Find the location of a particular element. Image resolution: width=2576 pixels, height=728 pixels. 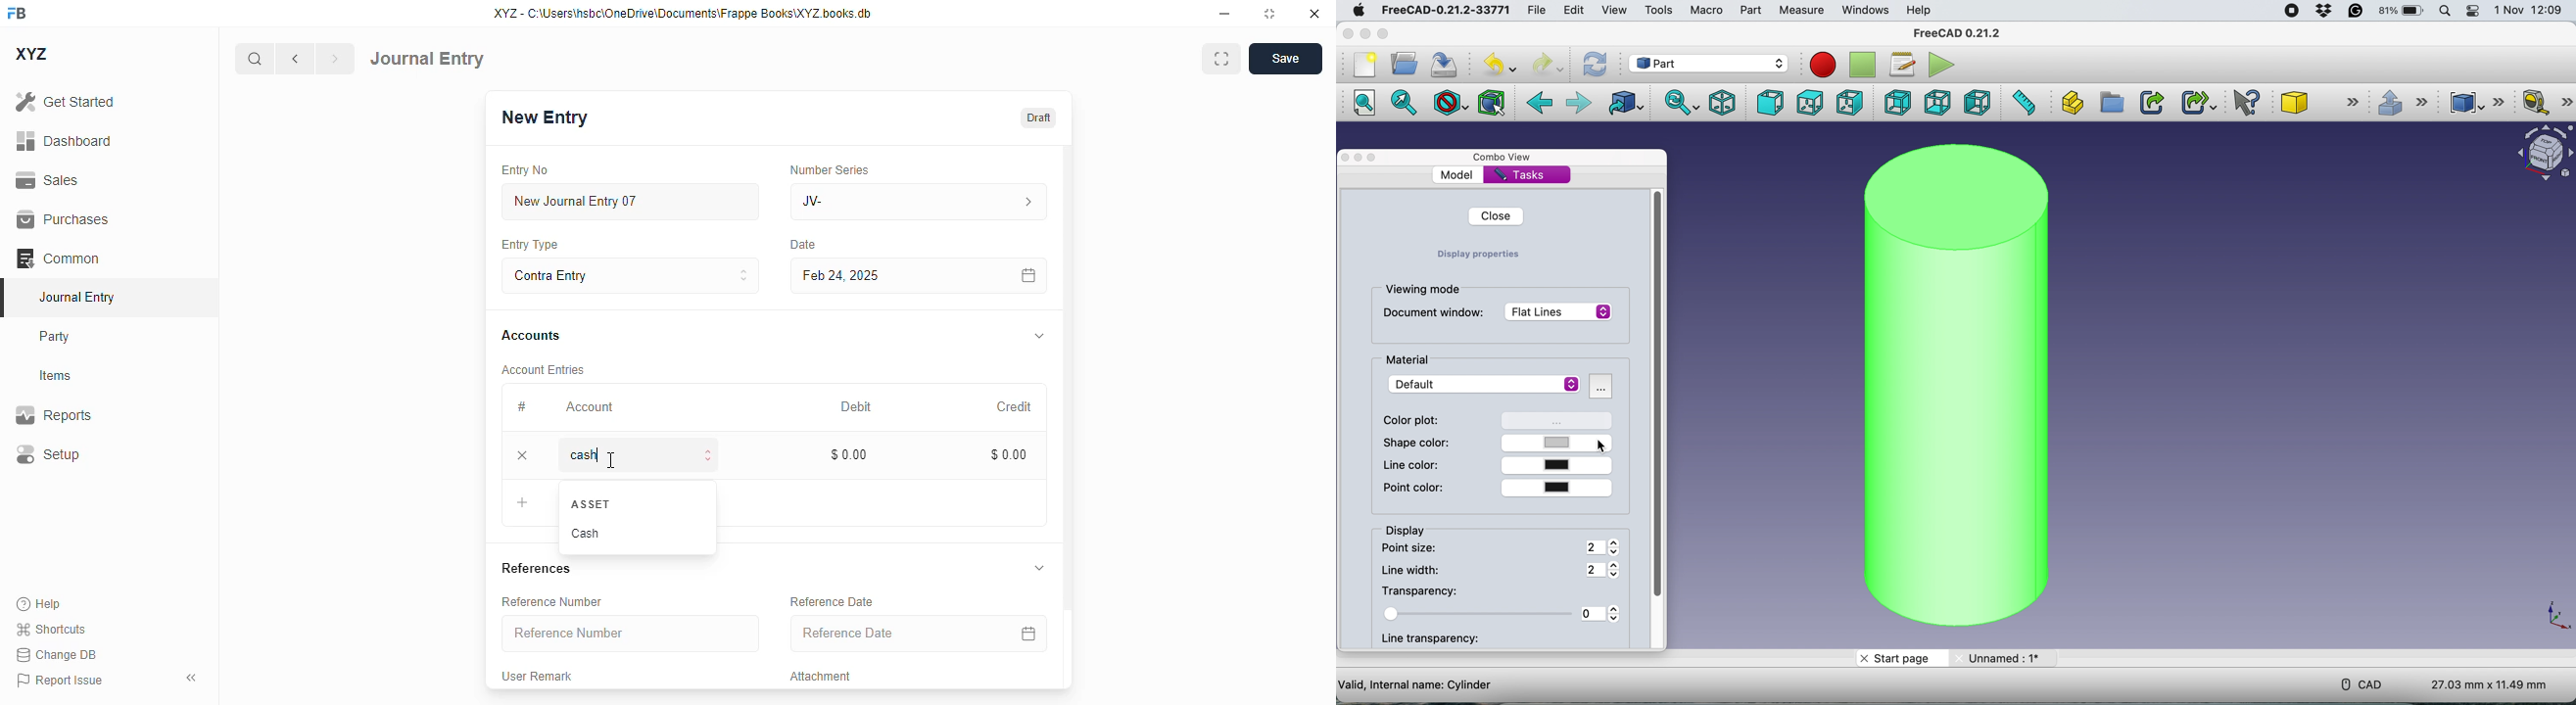

close is located at coordinates (1348, 33).